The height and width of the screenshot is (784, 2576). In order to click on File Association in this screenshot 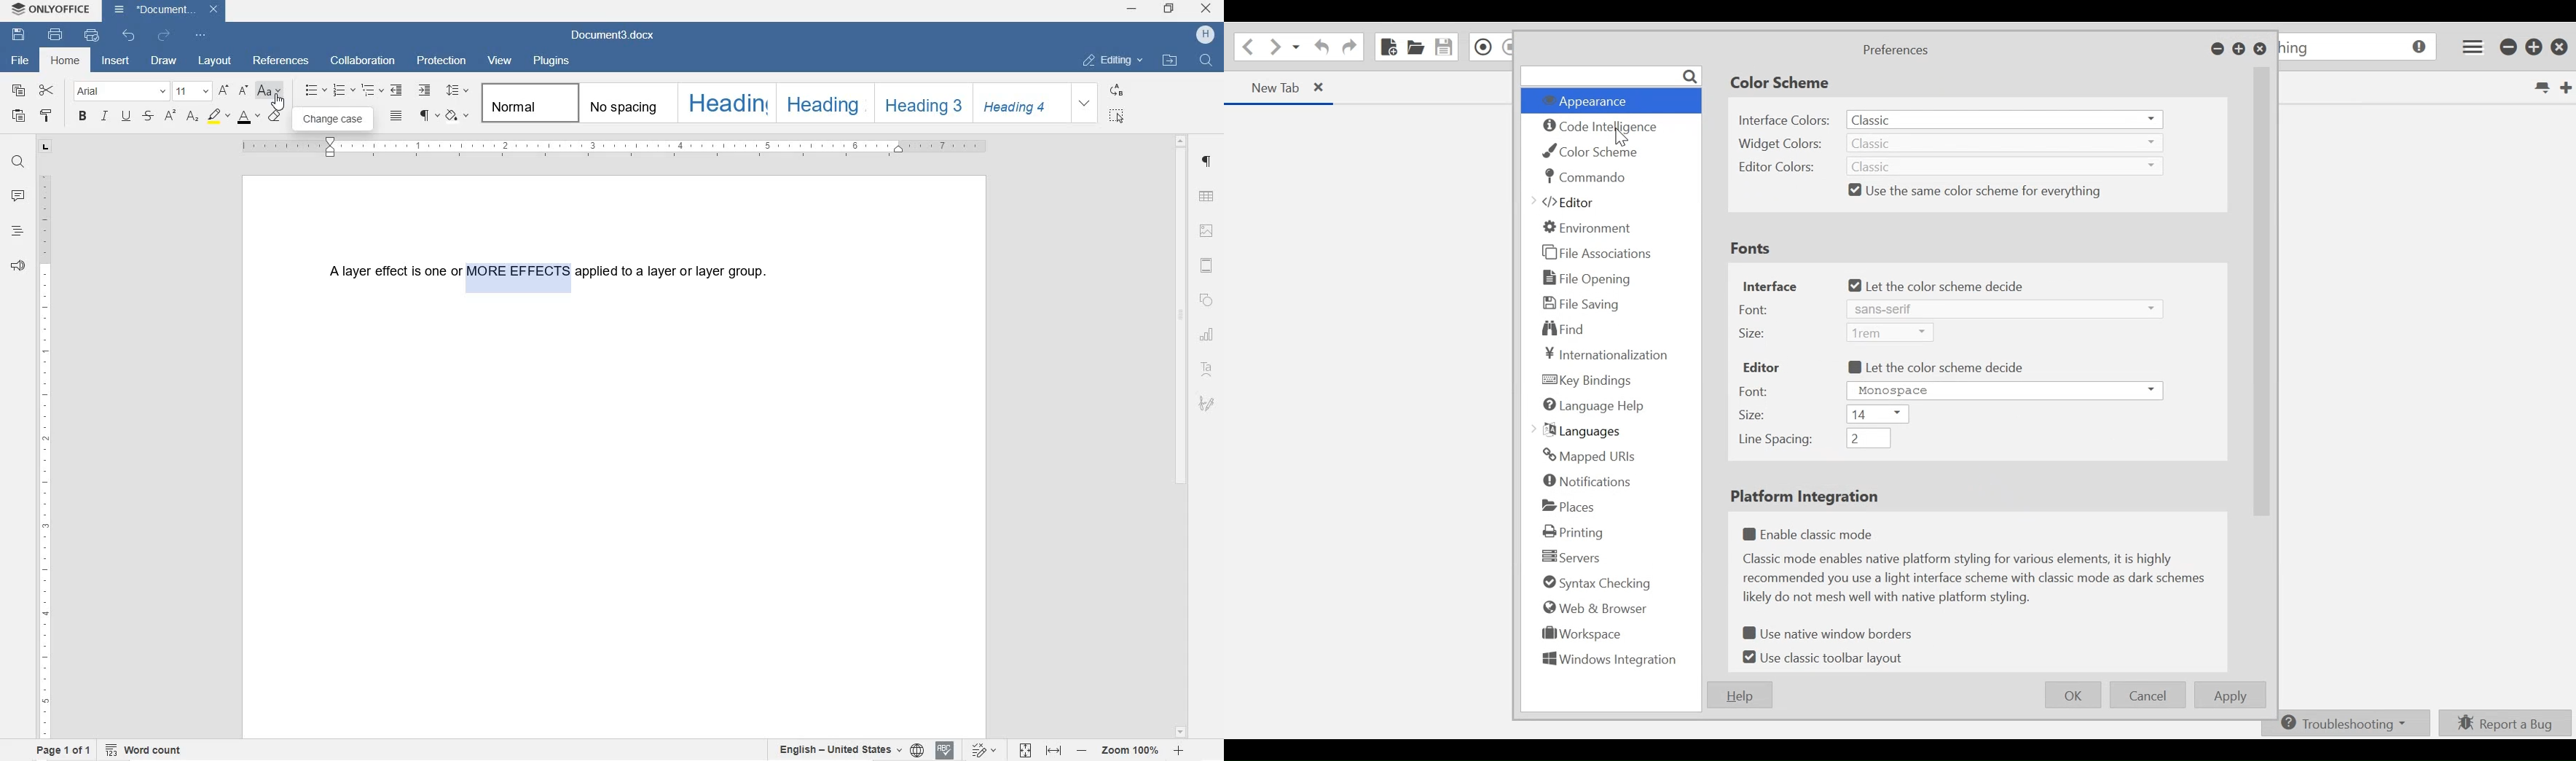, I will do `click(1598, 254)`.